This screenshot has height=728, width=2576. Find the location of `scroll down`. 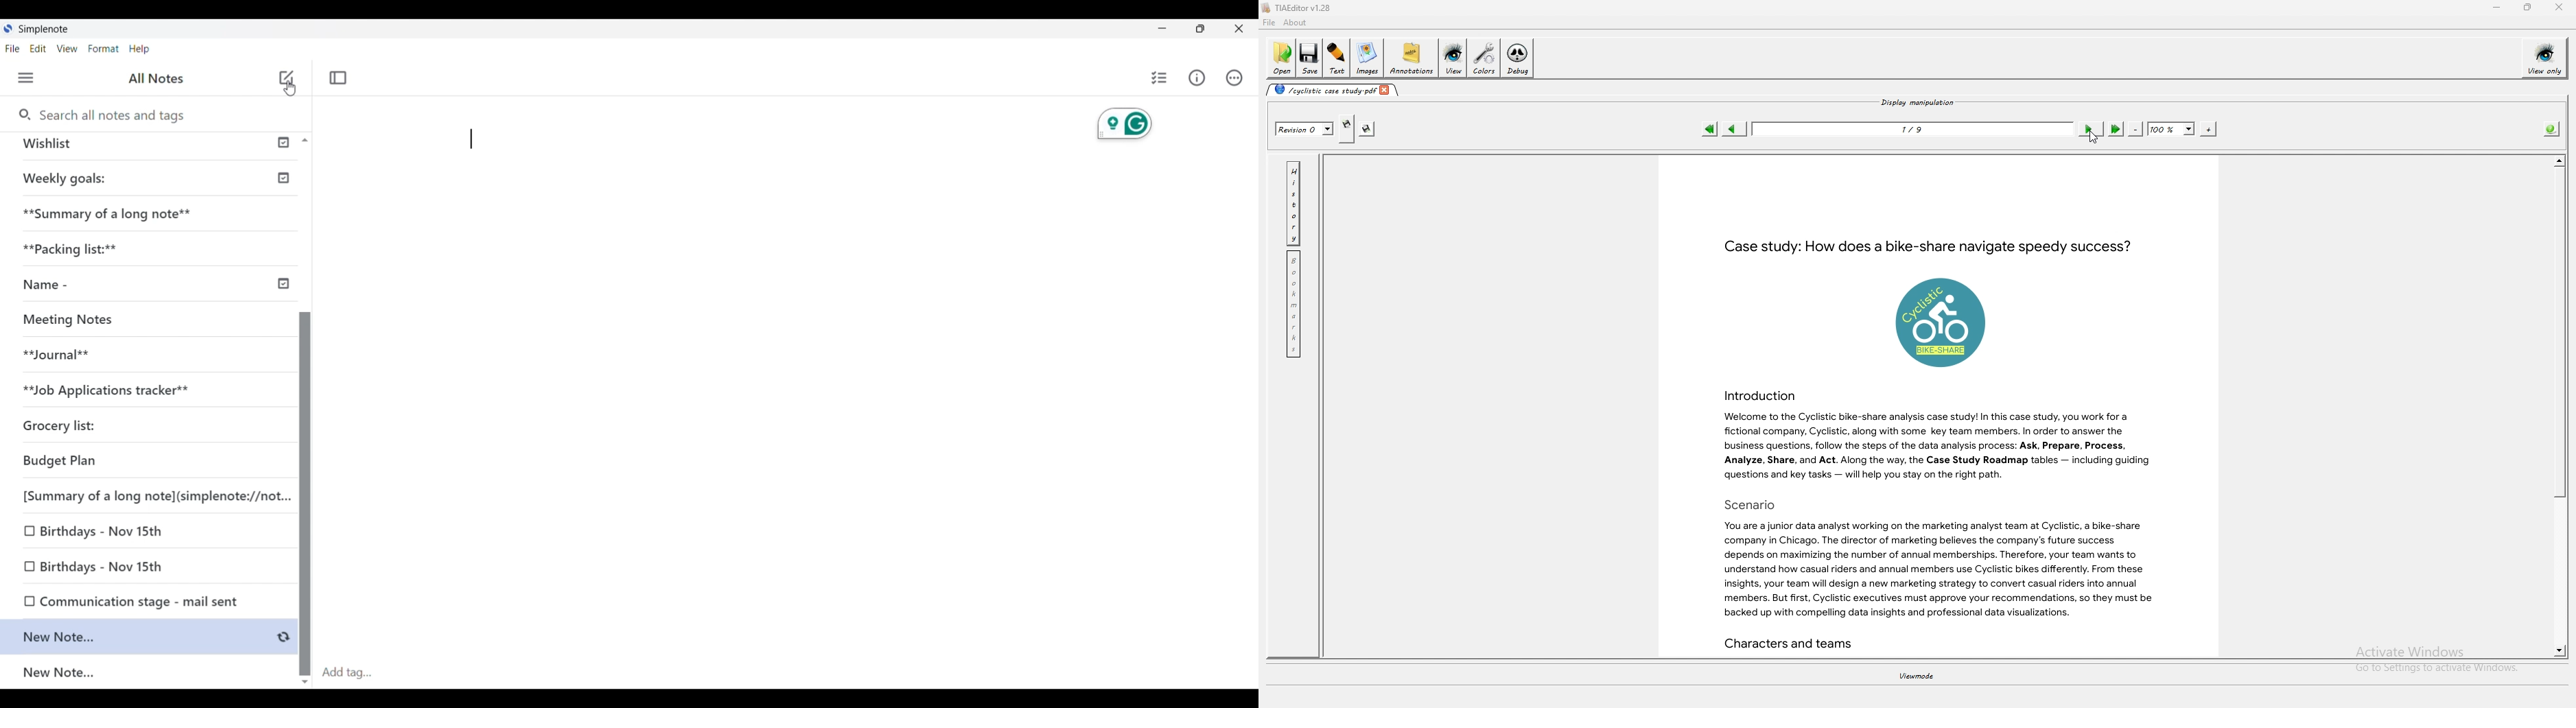

scroll down is located at coordinates (309, 682).